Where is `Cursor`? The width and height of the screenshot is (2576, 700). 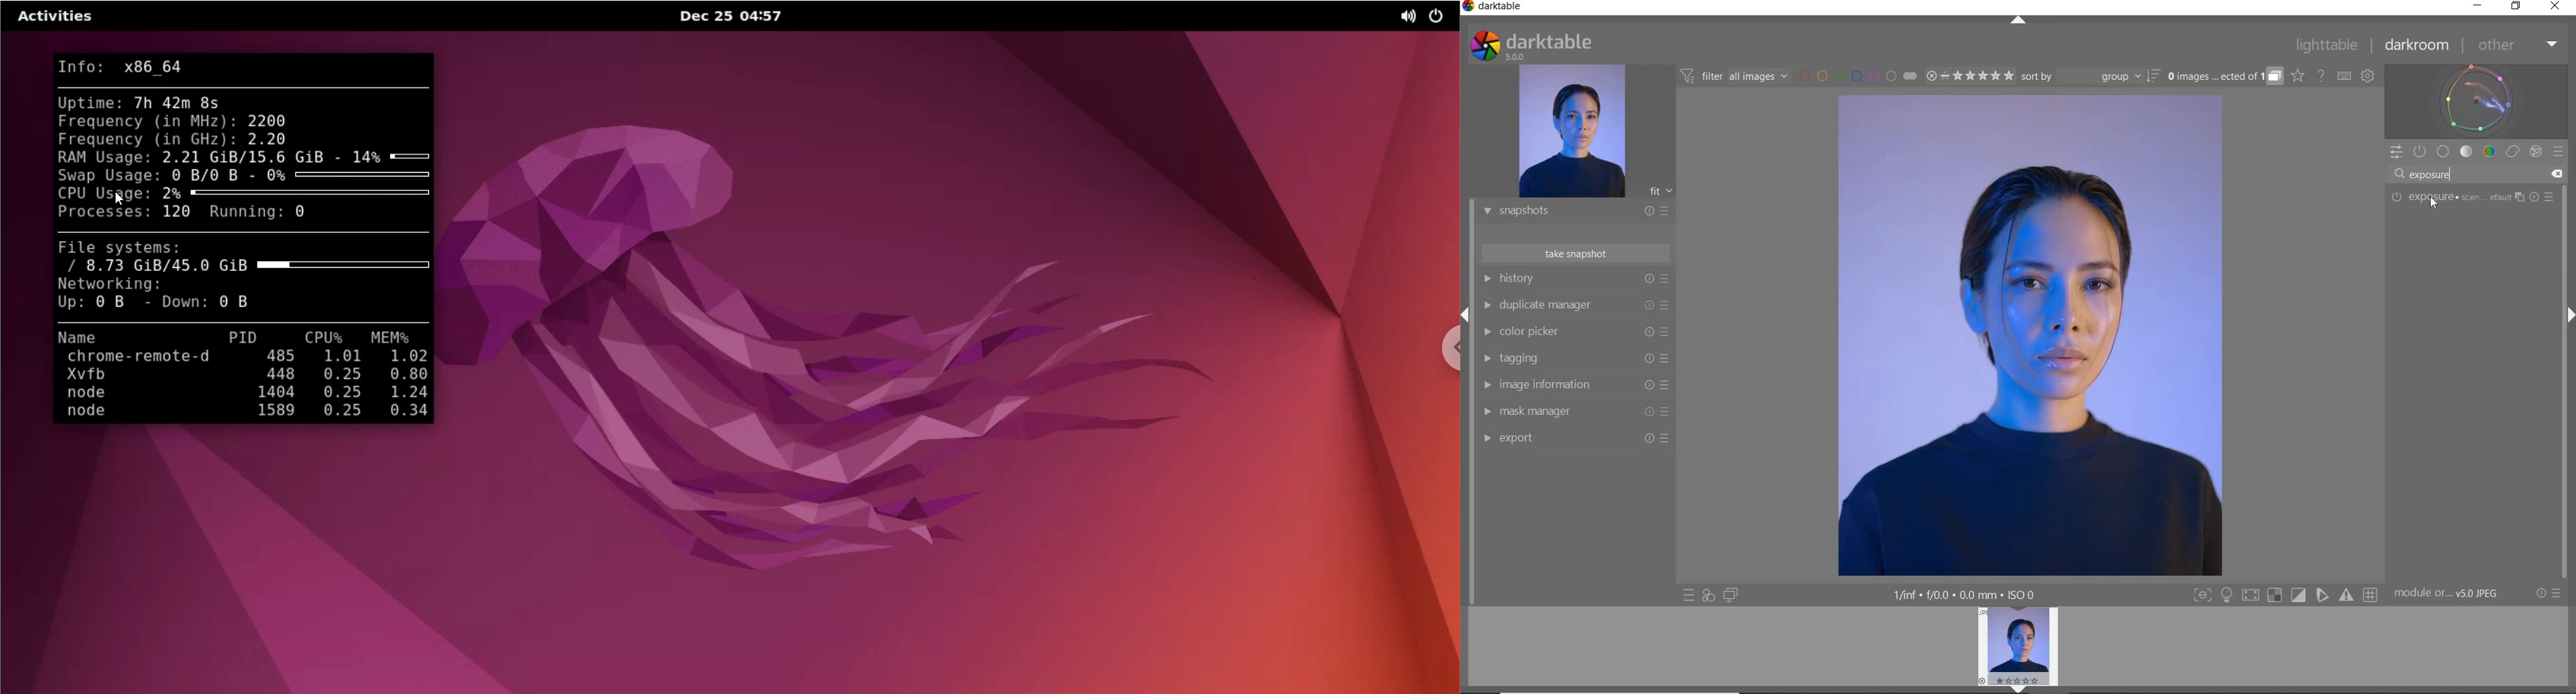
Cursor is located at coordinates (2434, 203).